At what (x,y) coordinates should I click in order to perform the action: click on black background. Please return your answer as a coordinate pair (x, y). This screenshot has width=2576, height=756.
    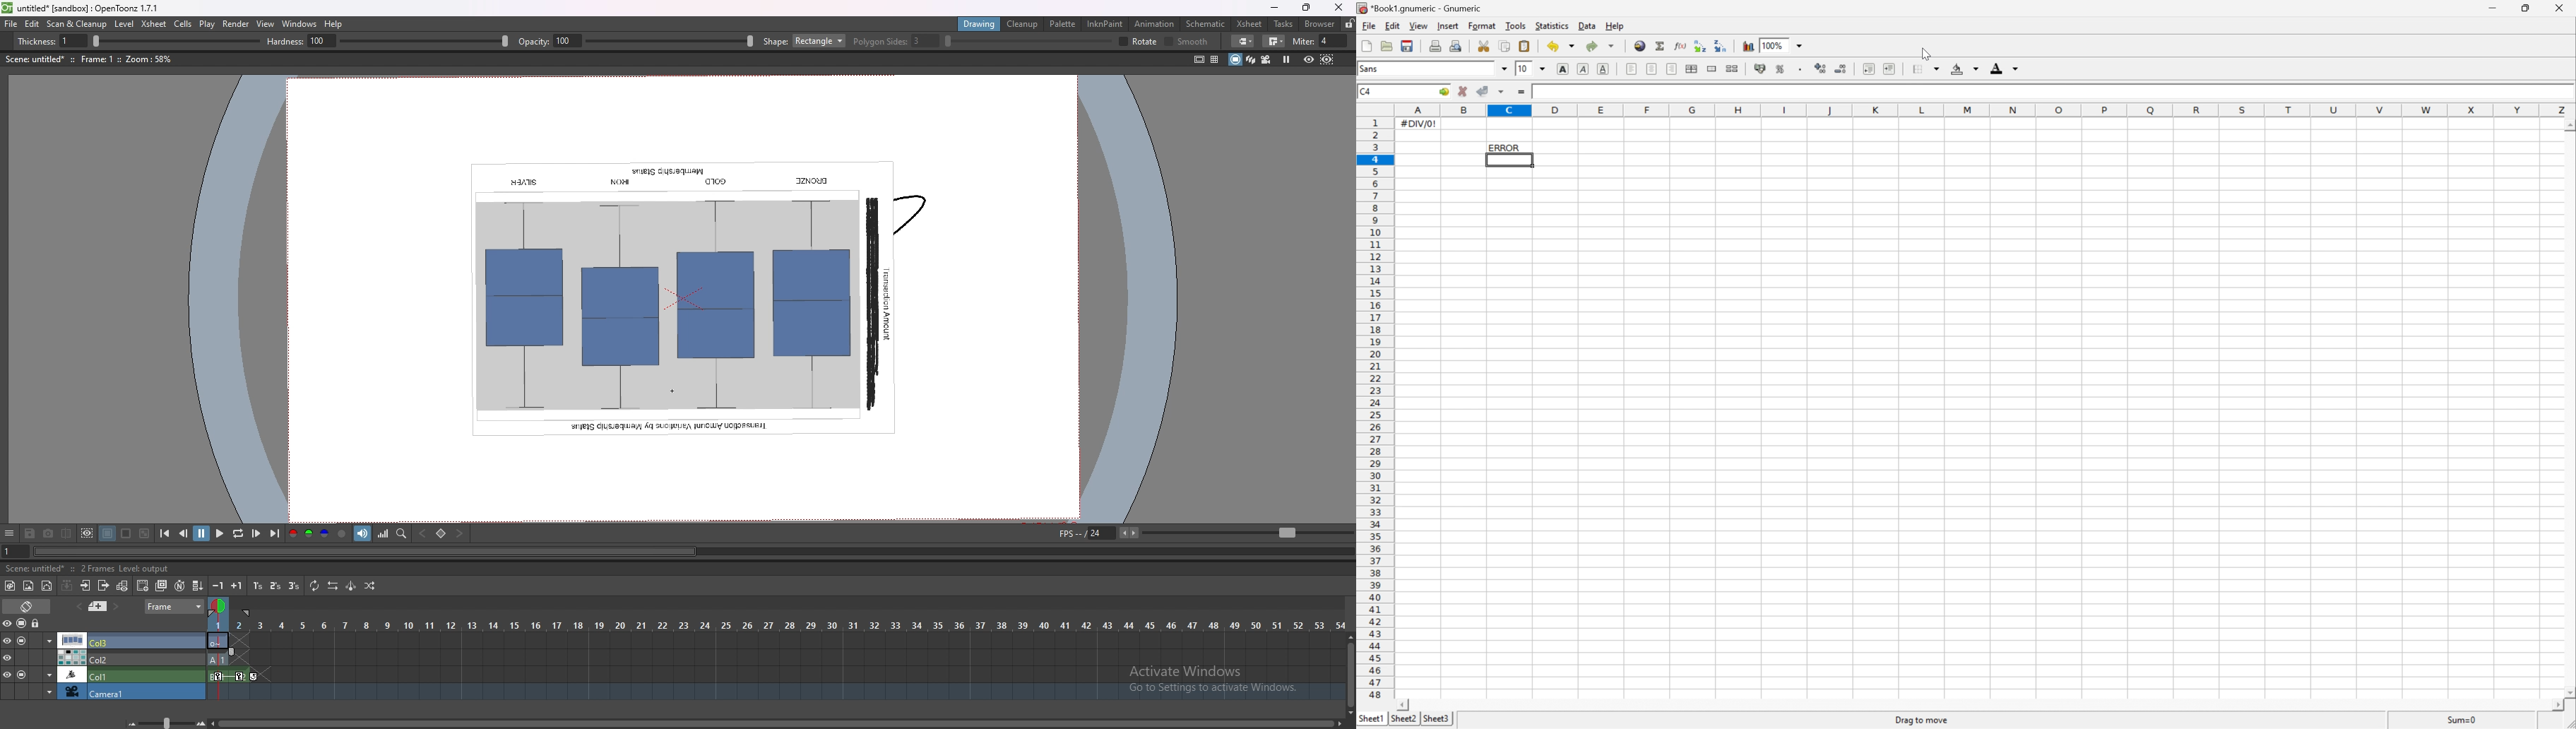
    Looking at the image, I should click on (107, 533).